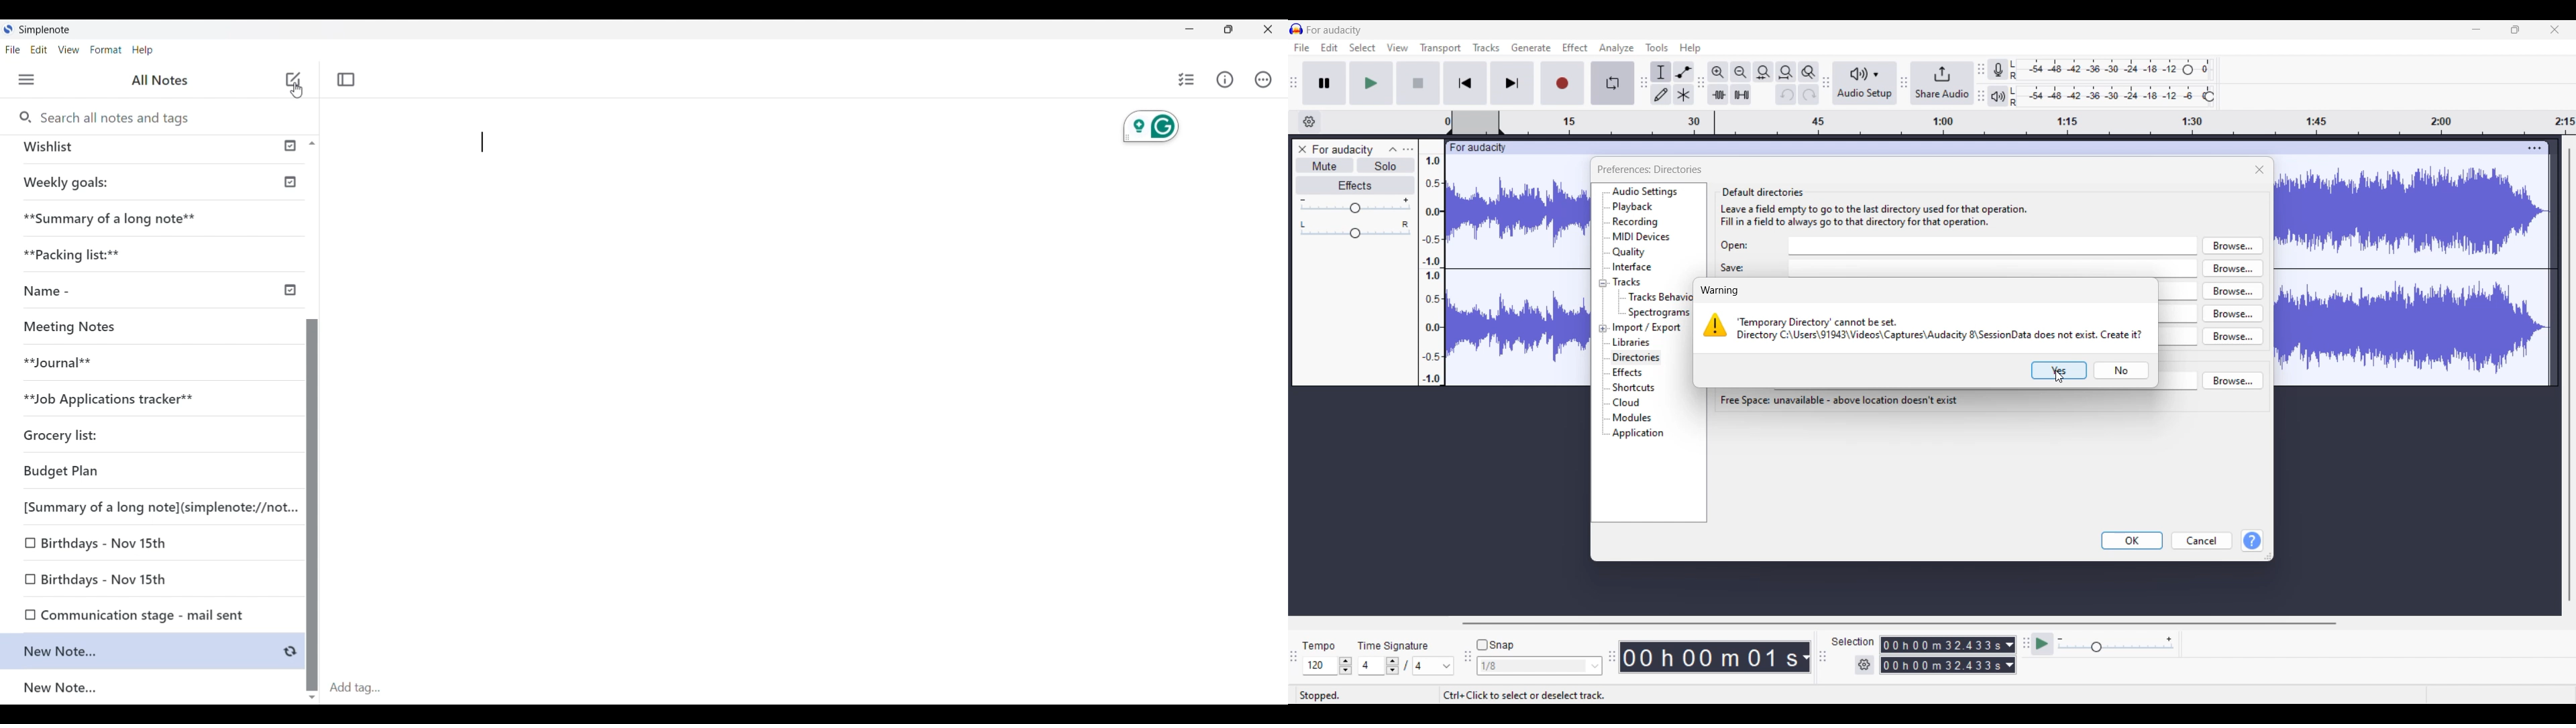  Describe the element at coordinates (28, 545) in the screenshot. I see `checkbox` at that location.